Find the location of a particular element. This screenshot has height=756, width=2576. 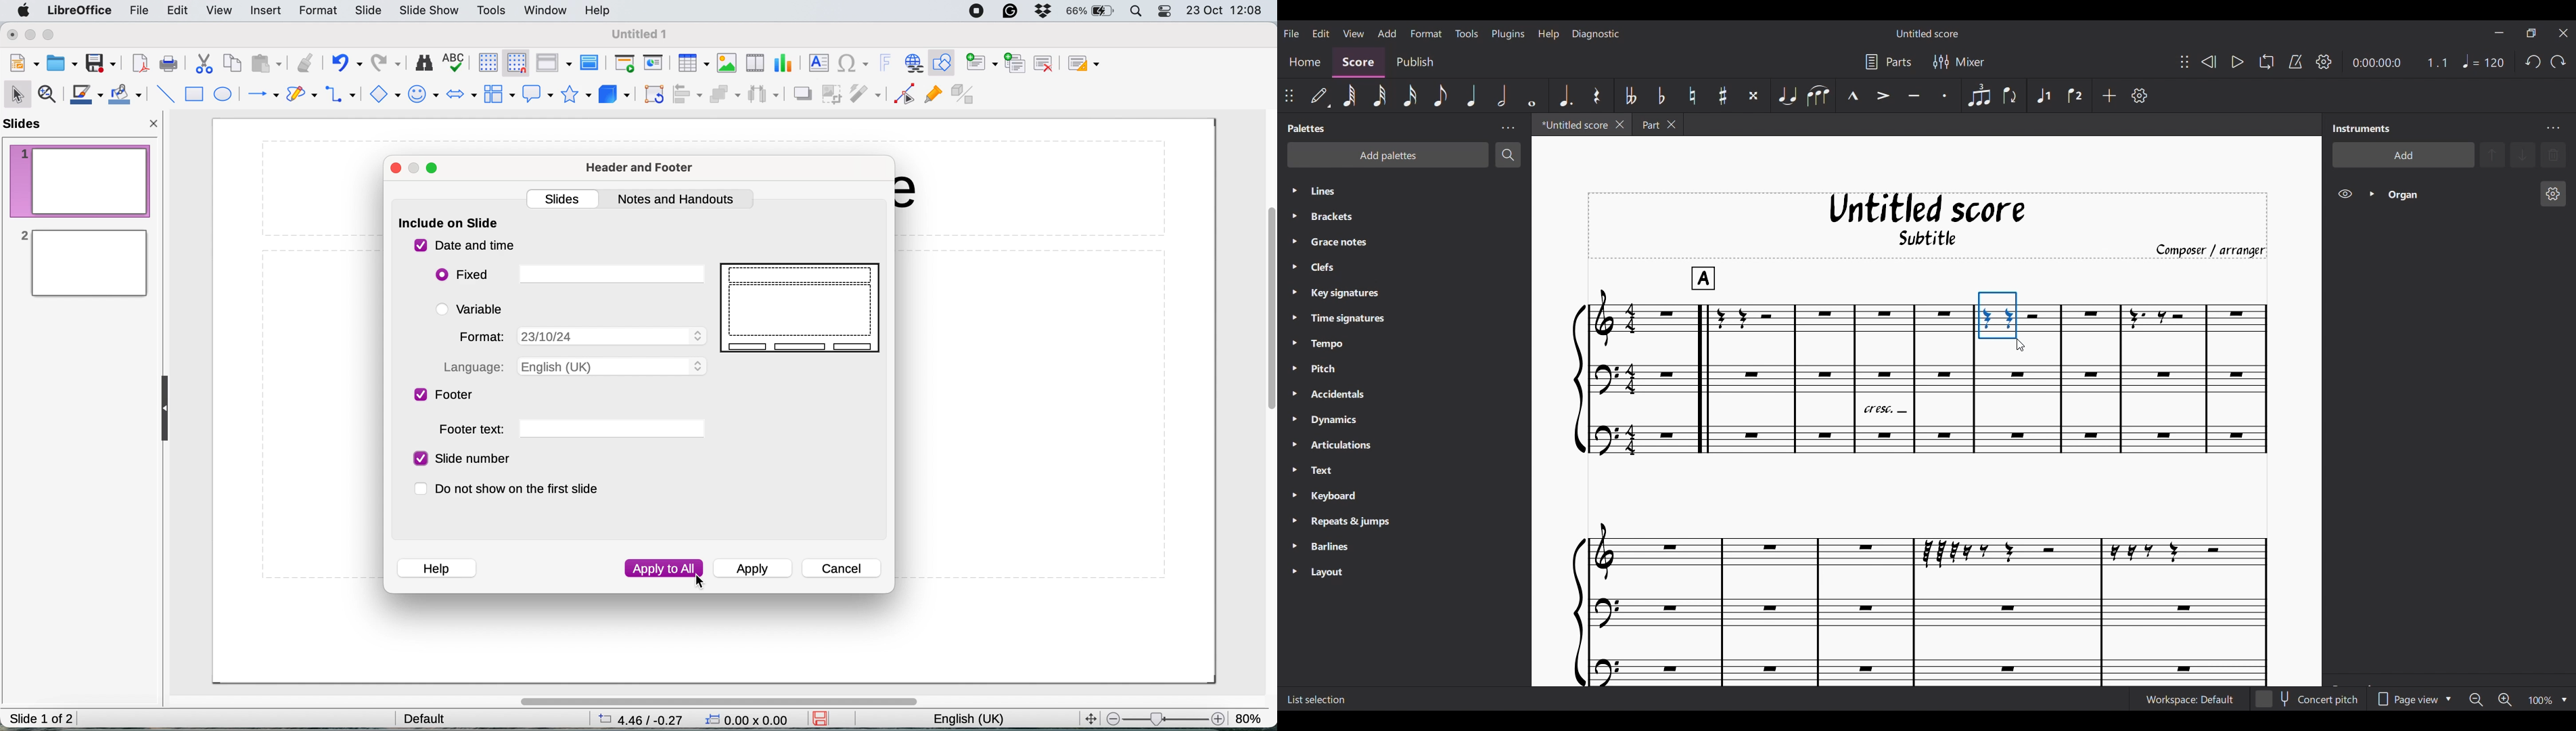

Customize toolbar is located at coordinates (2139, 95).